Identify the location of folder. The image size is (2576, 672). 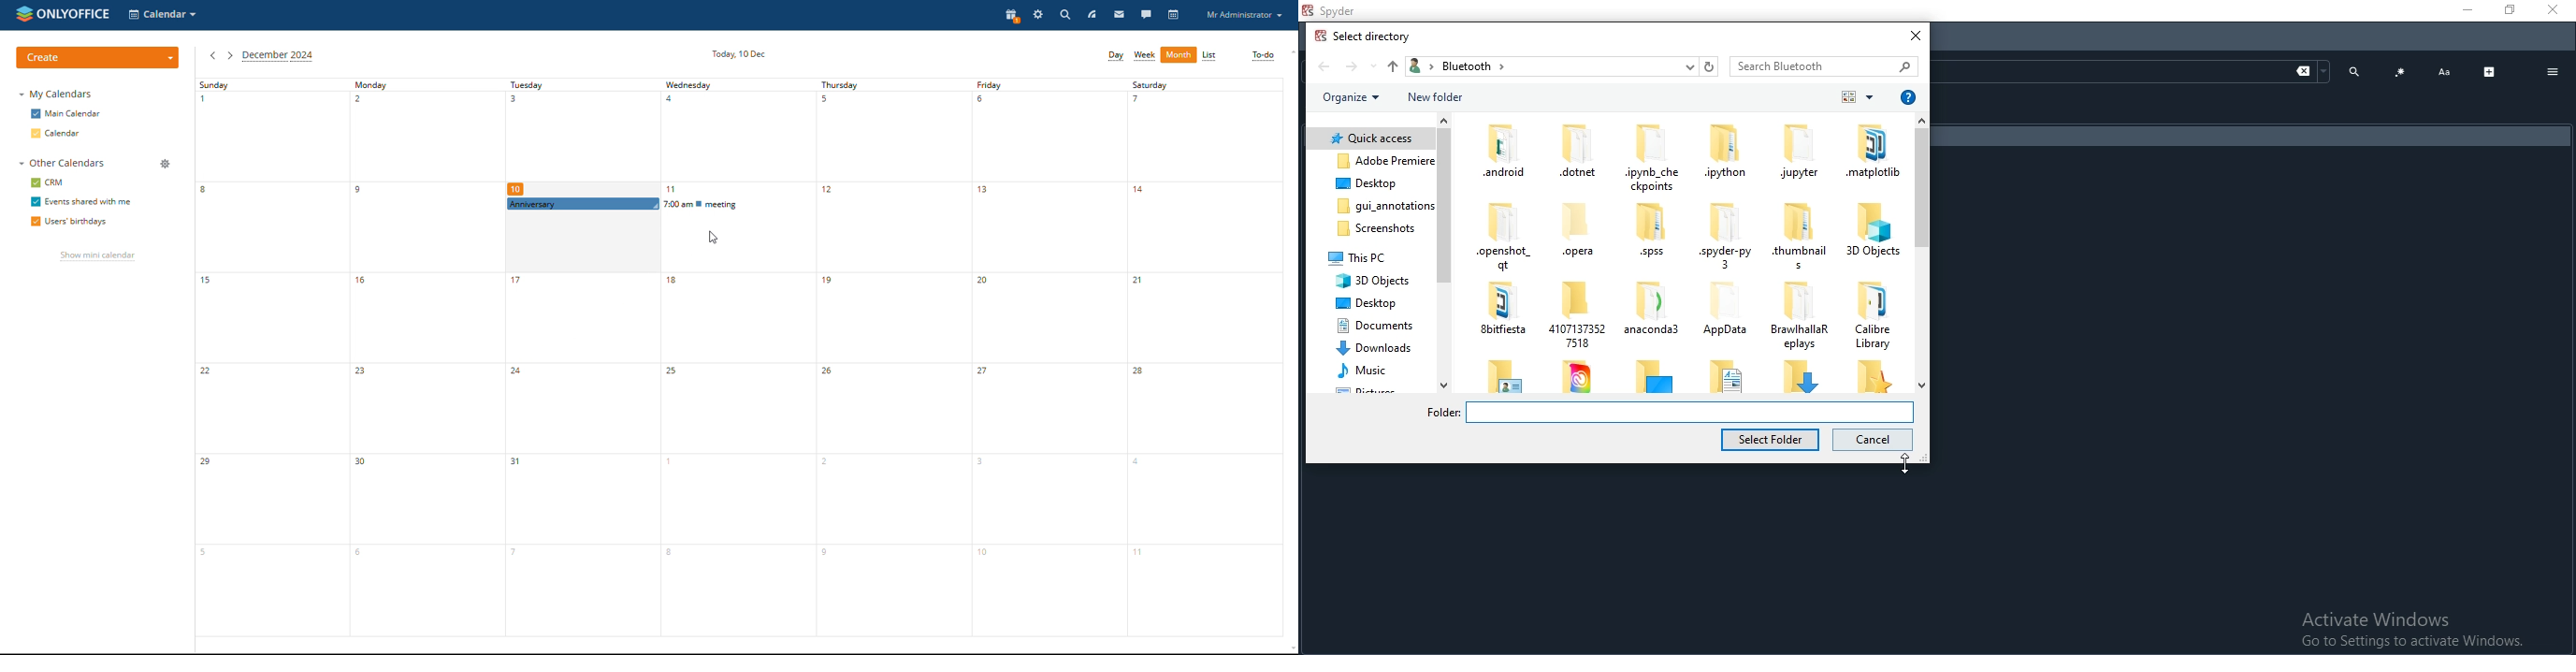
(1578, 375).